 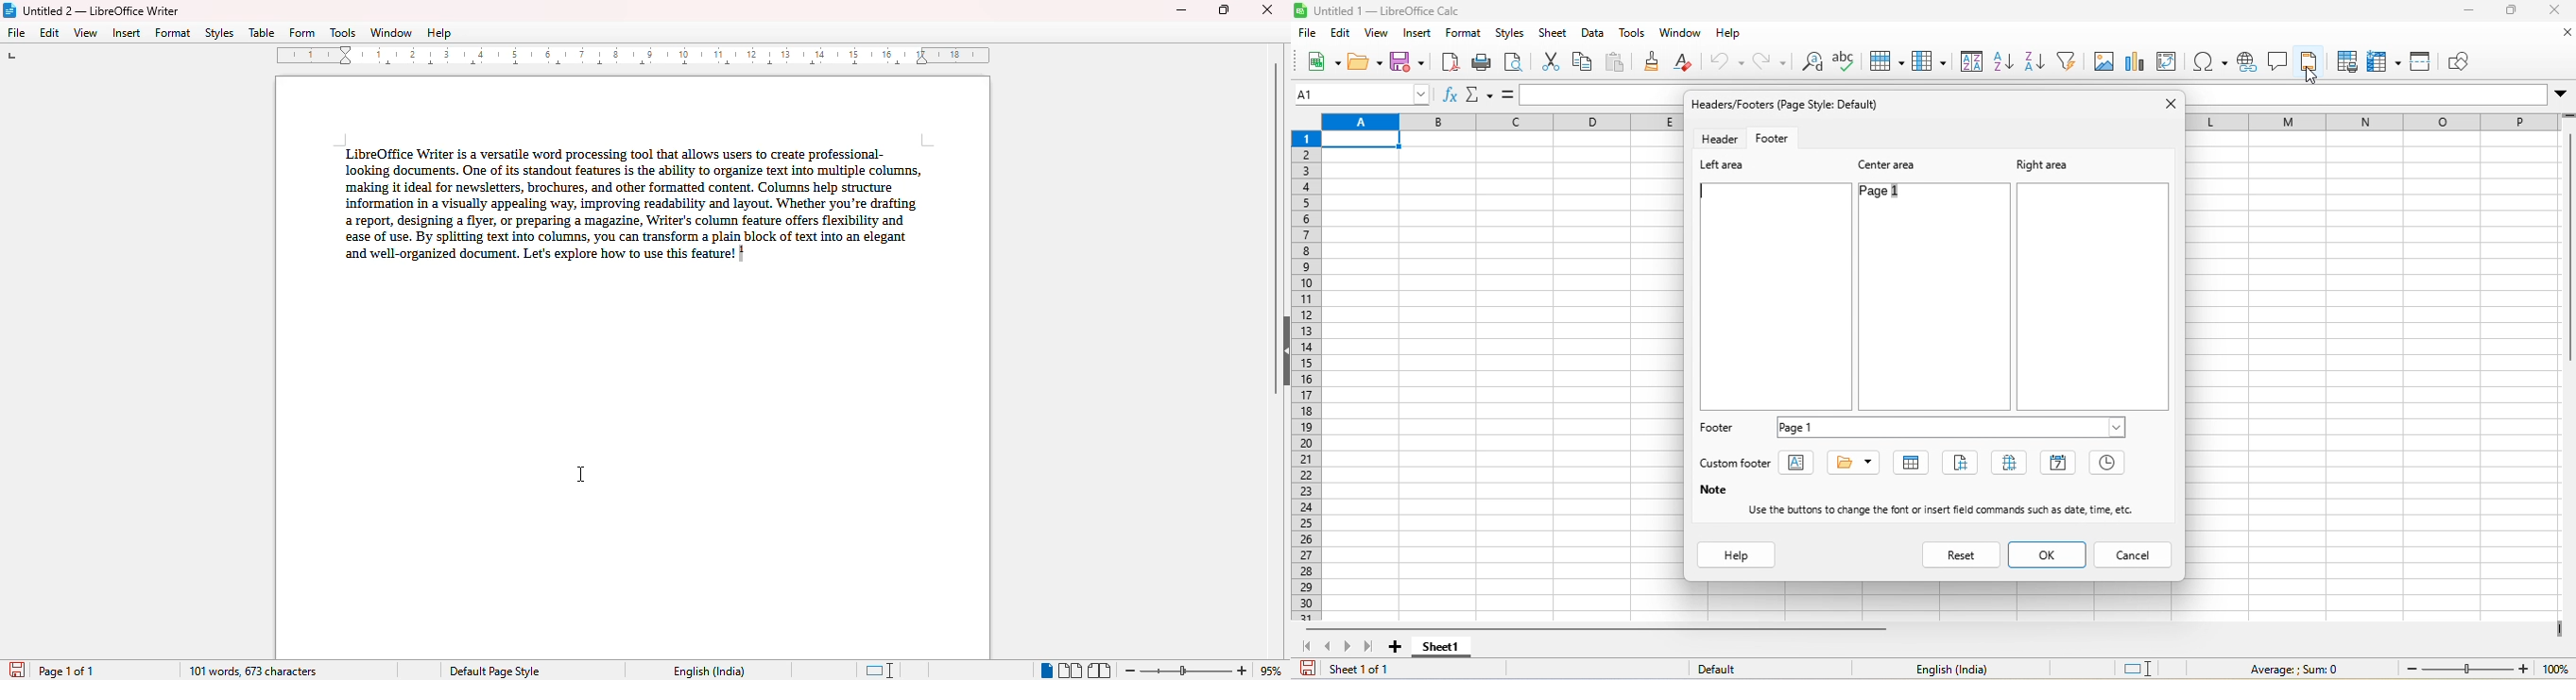 I want to click on date, so click(x=2059, y=462).